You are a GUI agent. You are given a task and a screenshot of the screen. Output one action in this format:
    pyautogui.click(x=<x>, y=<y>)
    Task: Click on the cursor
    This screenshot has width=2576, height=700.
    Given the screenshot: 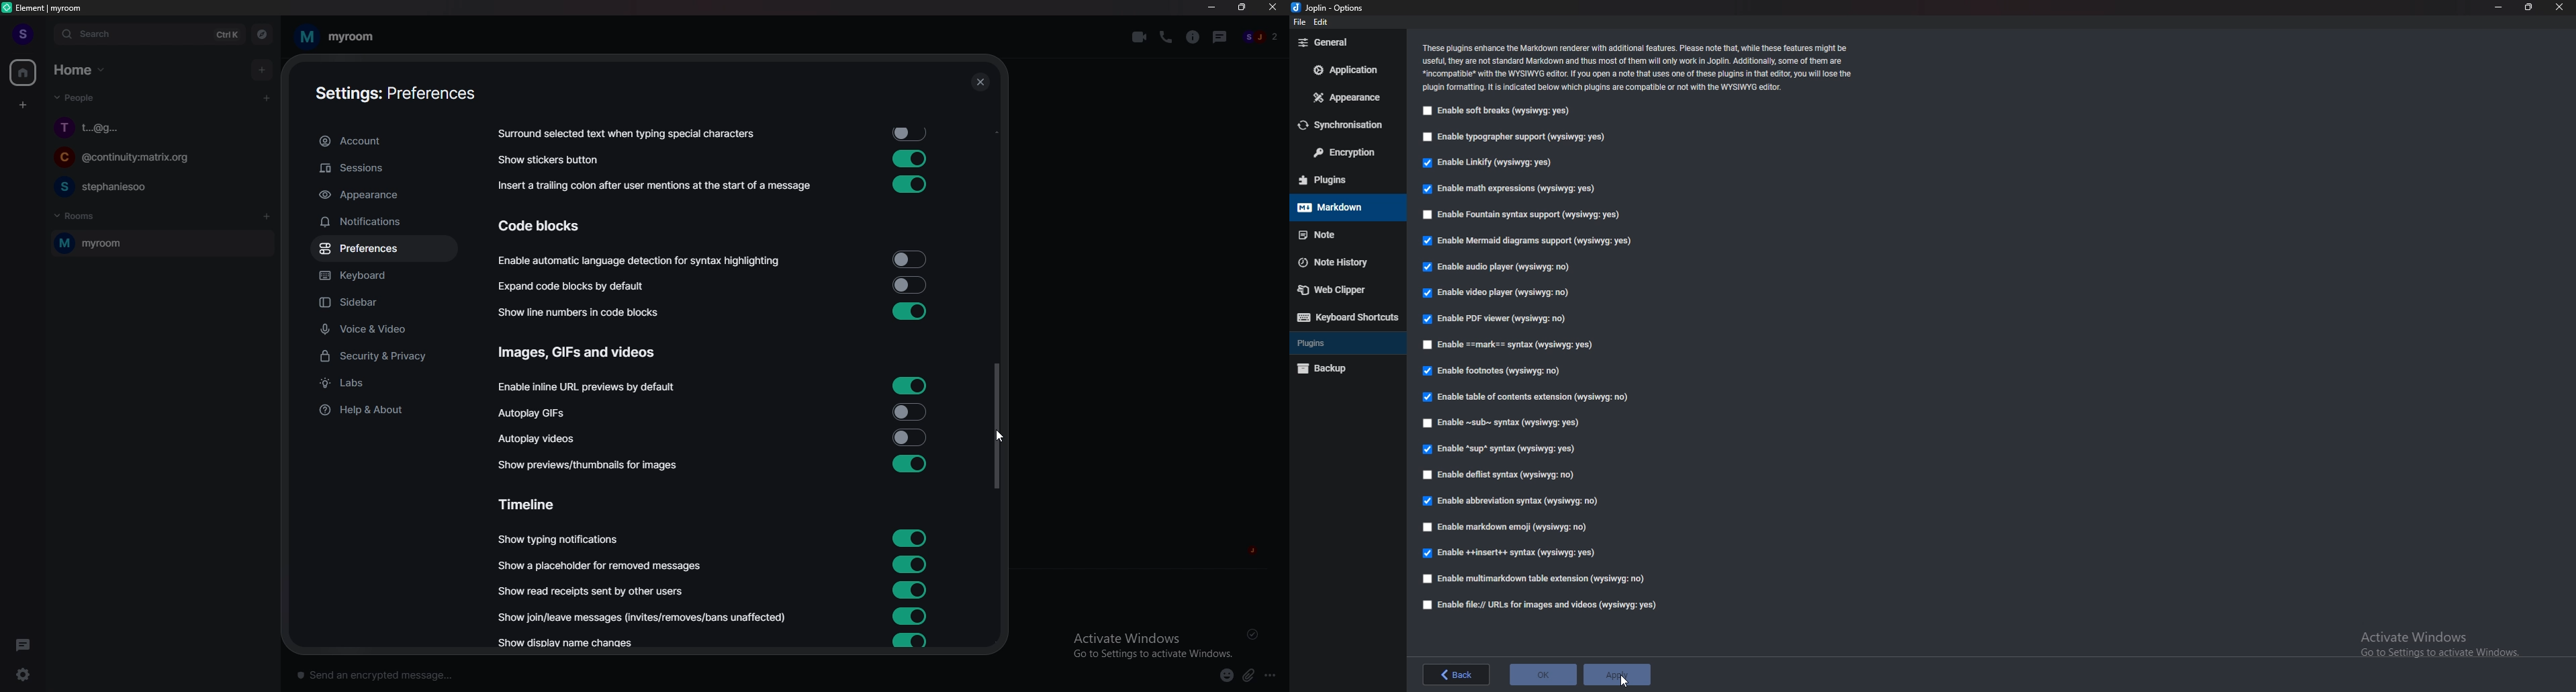 What is the action you would take?
    pyautogui.click(x=1625, y=682)
    